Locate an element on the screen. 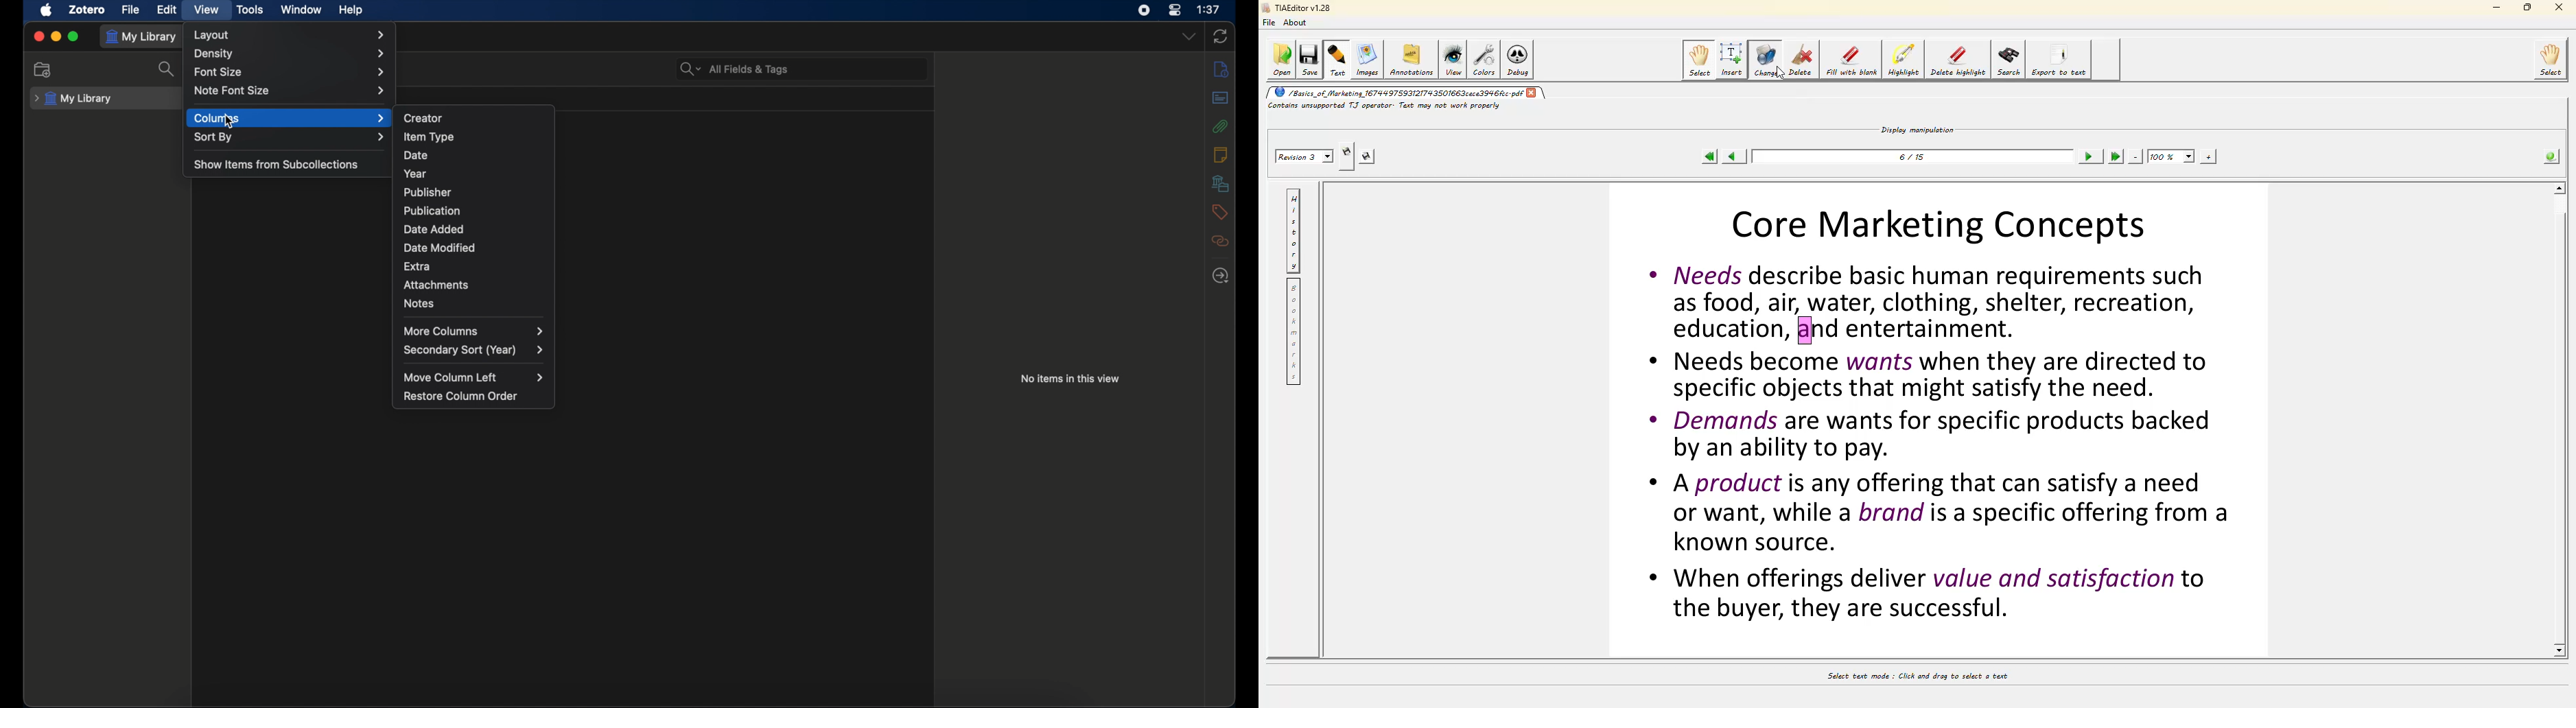  dropdown is located at coordinates (1188, 36).